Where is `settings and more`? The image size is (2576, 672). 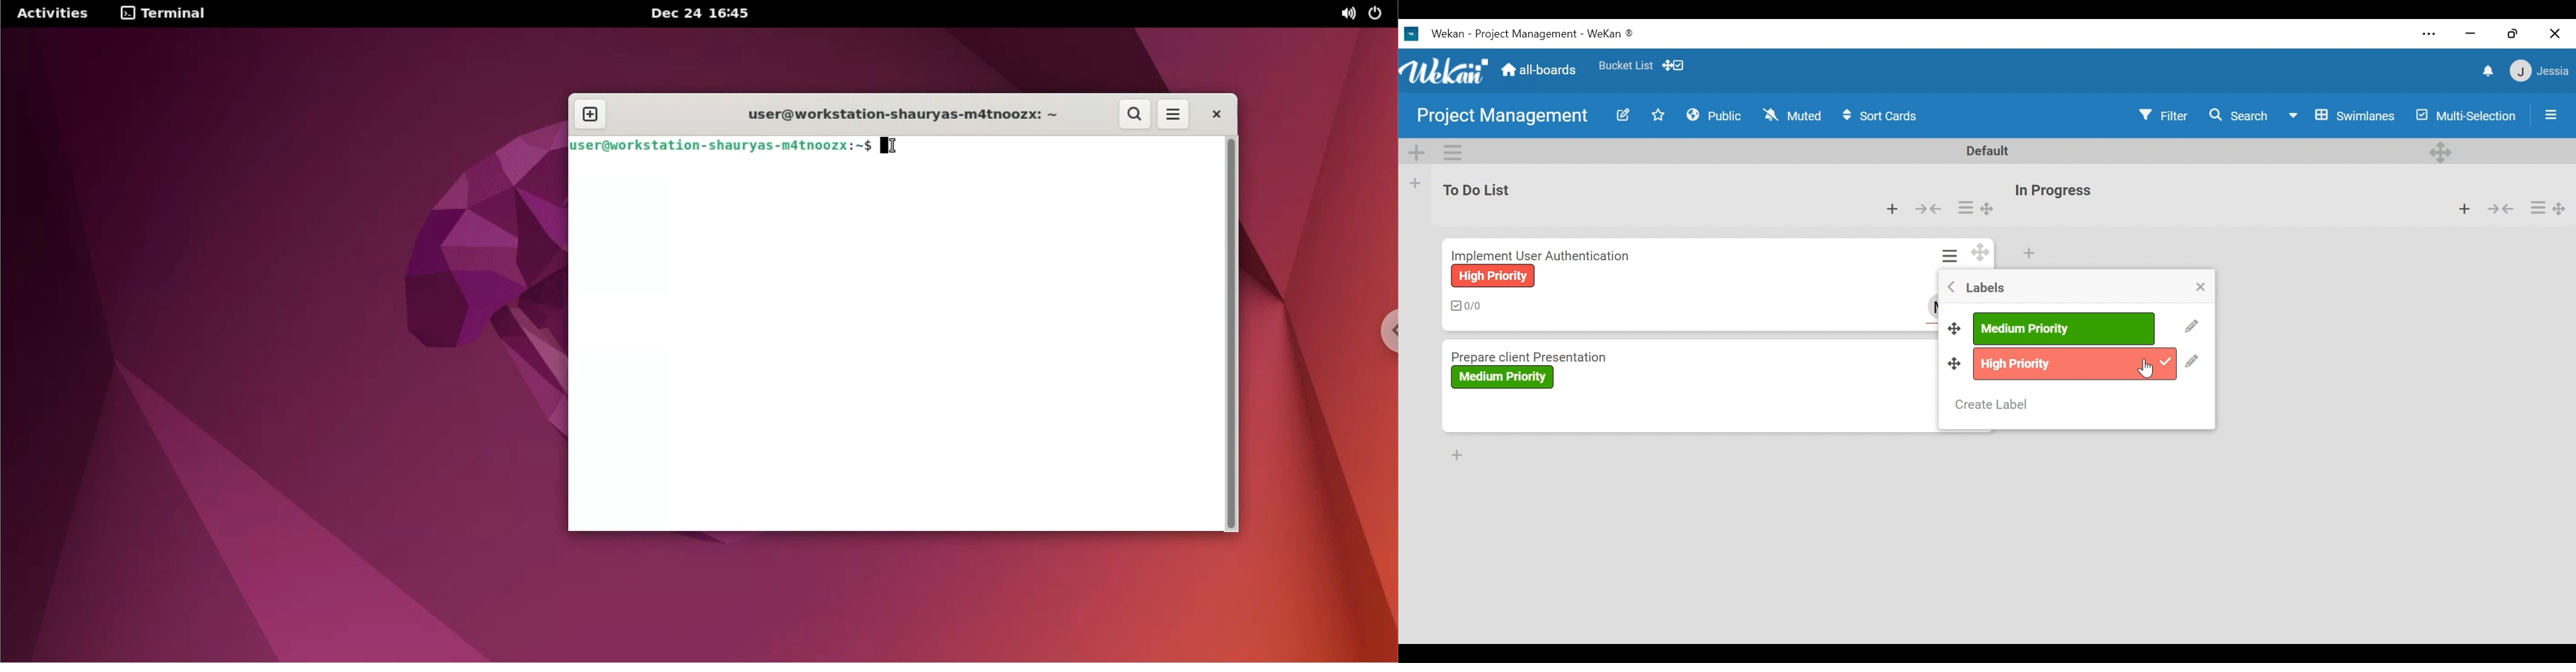 settings and more is located at coordinates (2432, 35).